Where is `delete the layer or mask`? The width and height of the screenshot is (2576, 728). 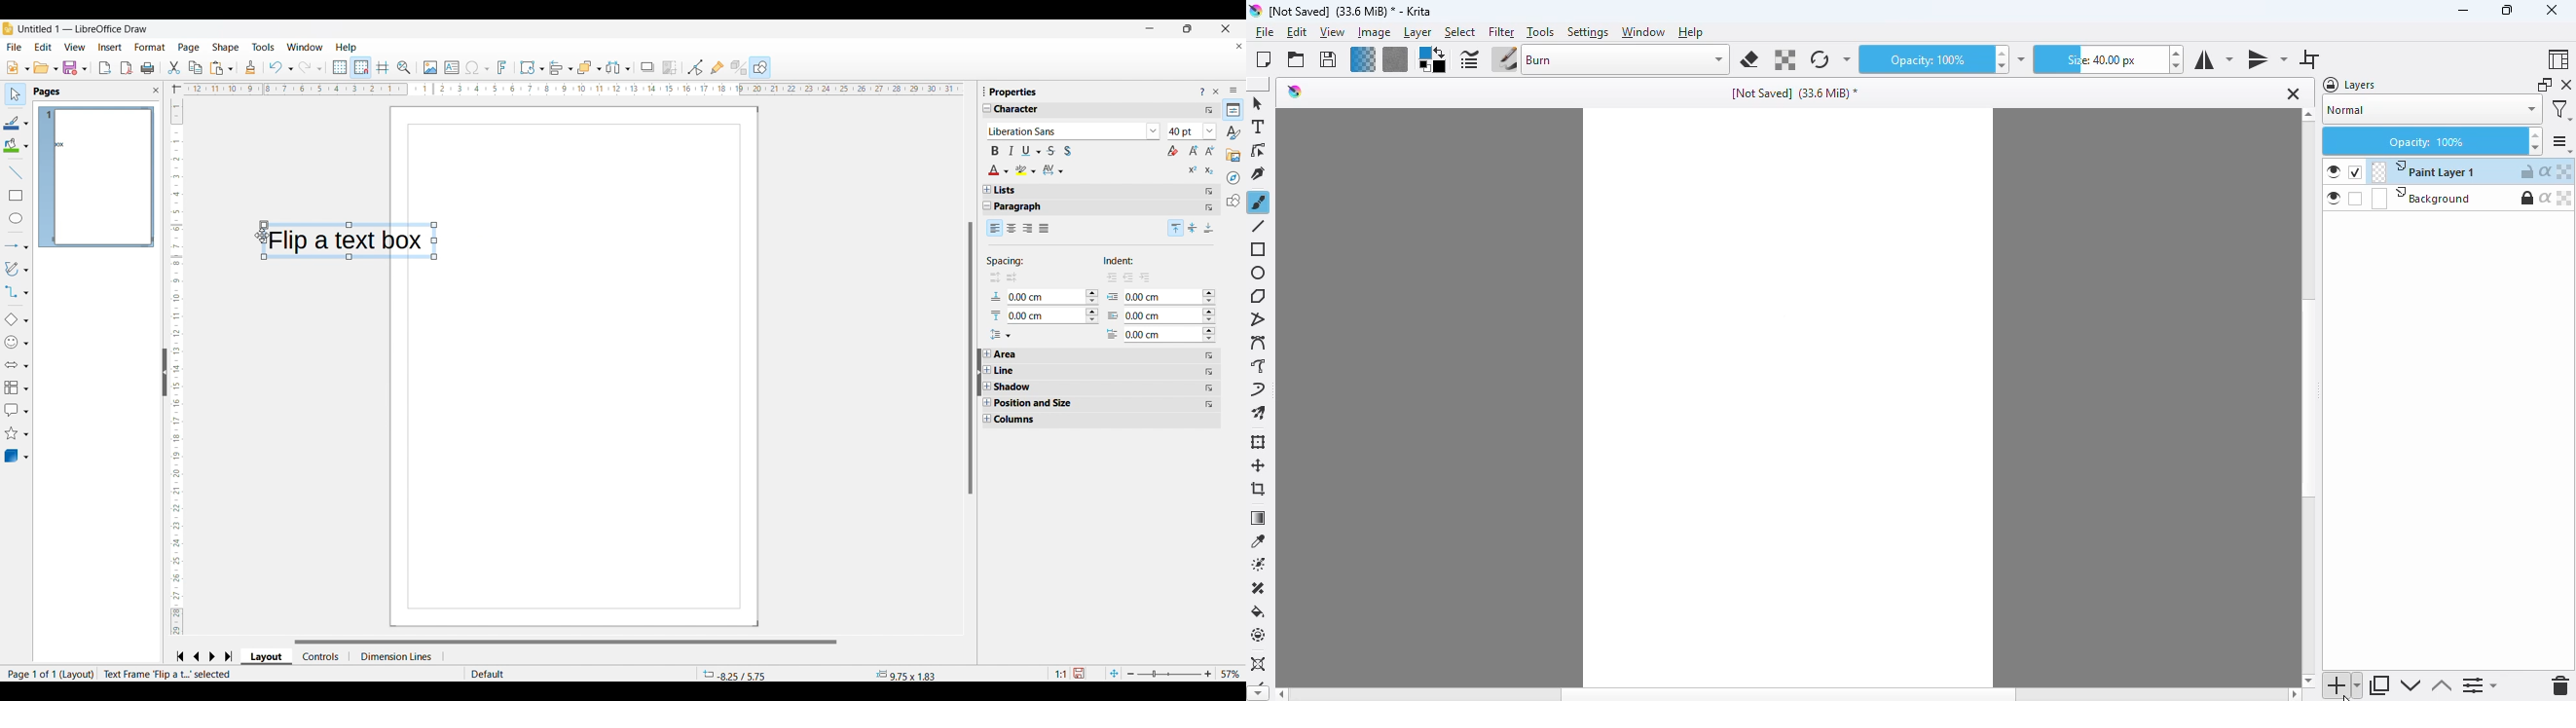
delete the layer or mask is located at coordinates (2561, 685).